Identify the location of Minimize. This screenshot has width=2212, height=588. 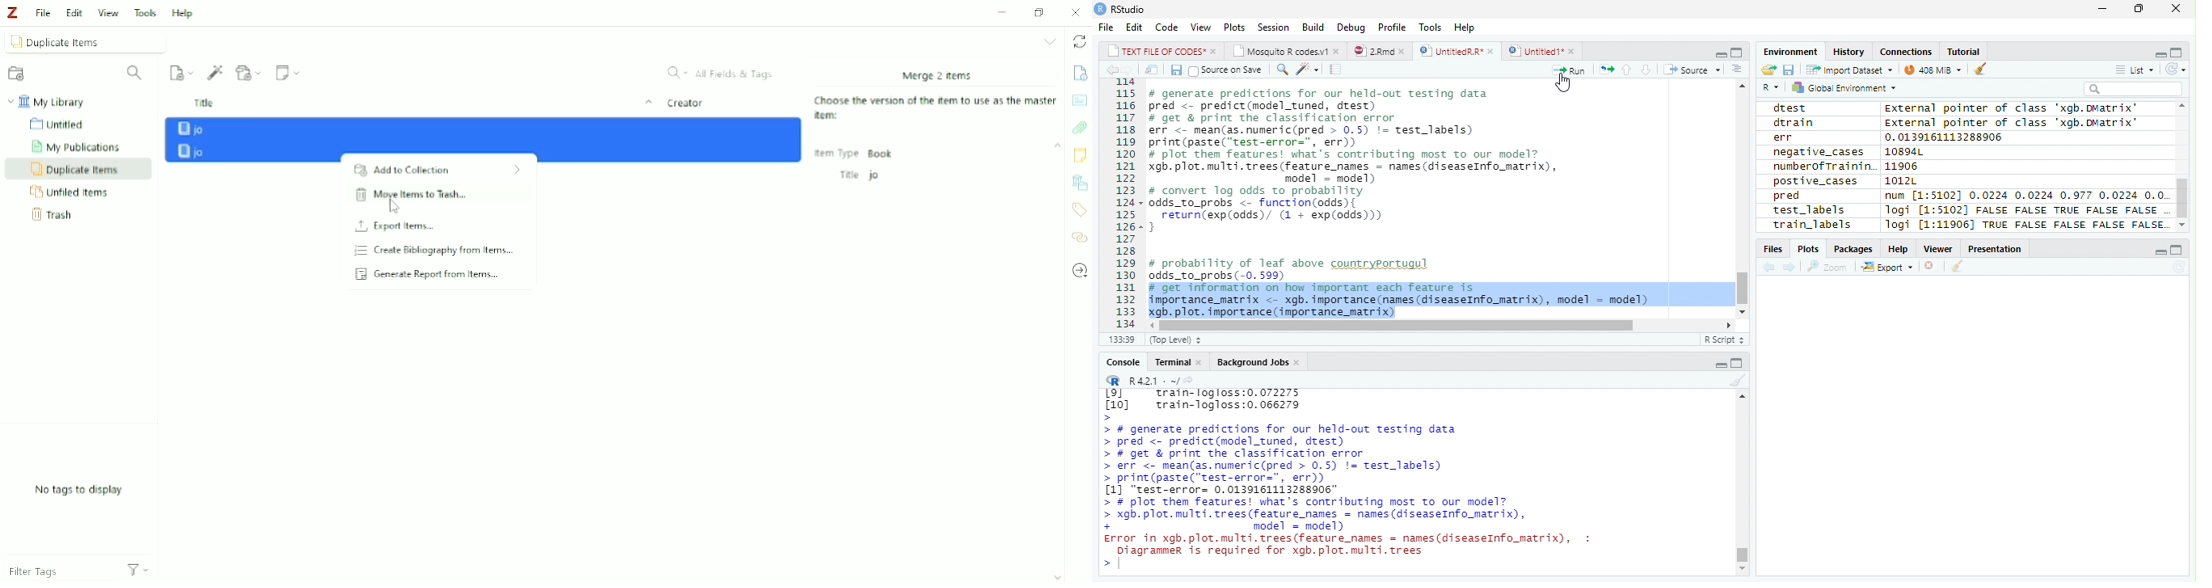
(2102, 9).